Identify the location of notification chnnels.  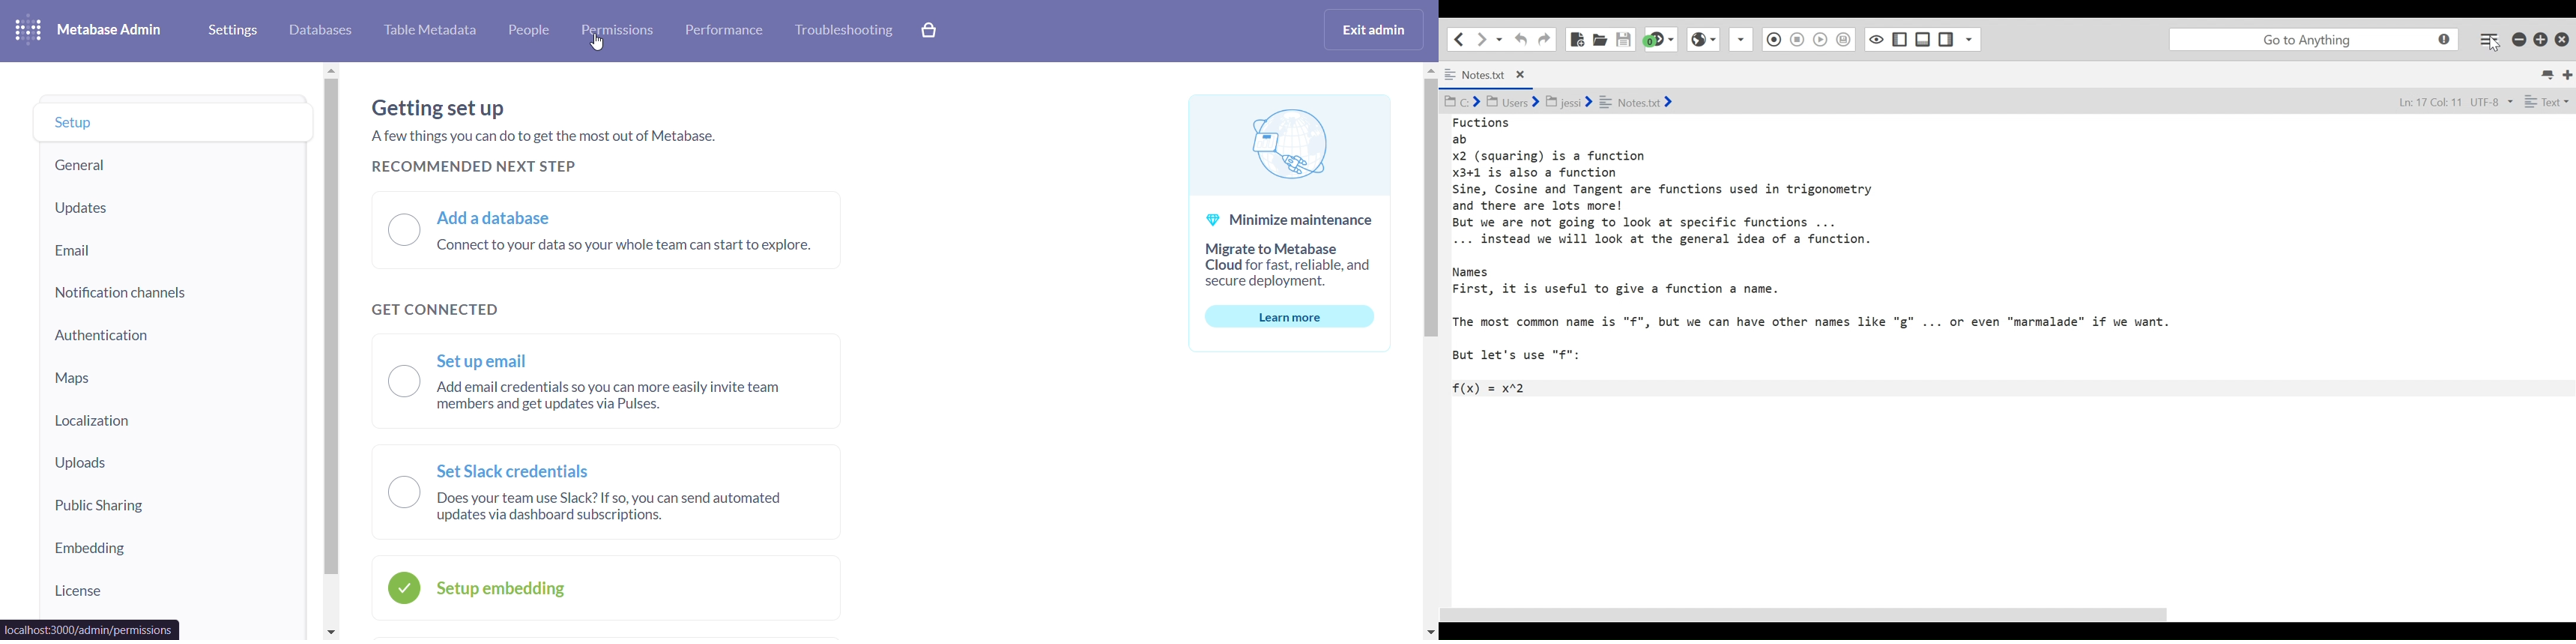
(172, 295).